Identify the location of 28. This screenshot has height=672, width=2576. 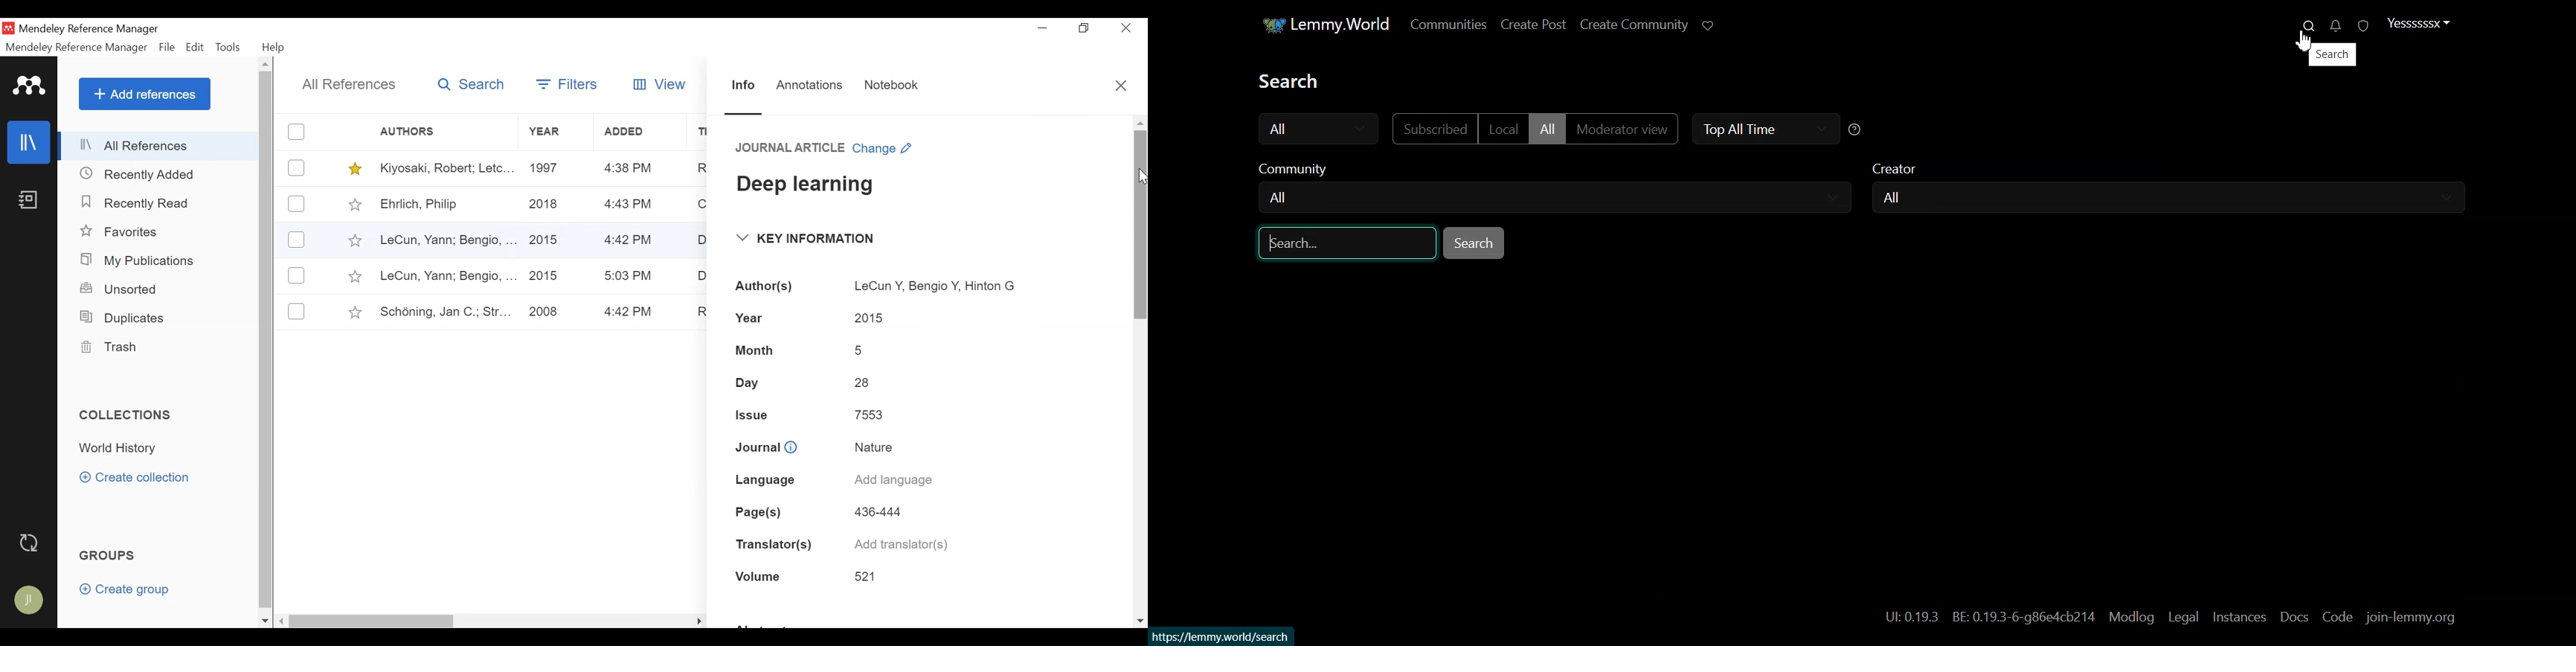
(864, 383).